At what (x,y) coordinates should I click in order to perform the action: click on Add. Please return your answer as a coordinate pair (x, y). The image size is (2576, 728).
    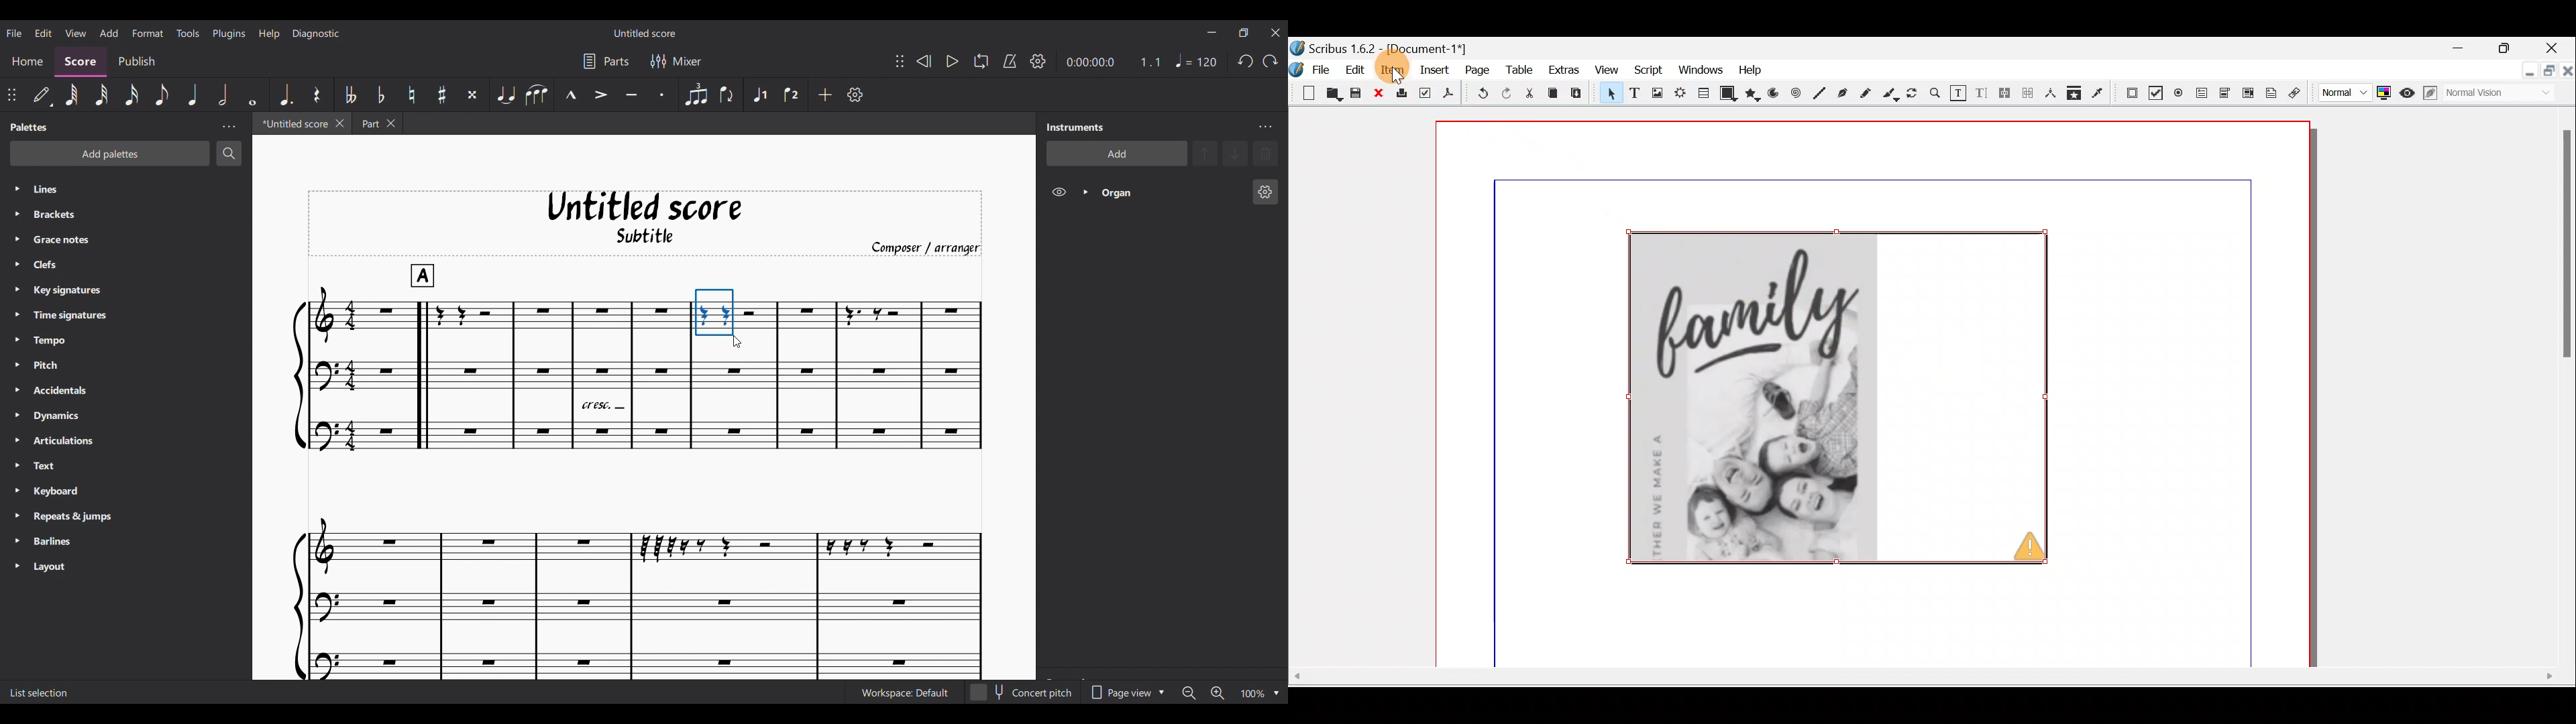
    Looking at the image, I should click on (825, 95).